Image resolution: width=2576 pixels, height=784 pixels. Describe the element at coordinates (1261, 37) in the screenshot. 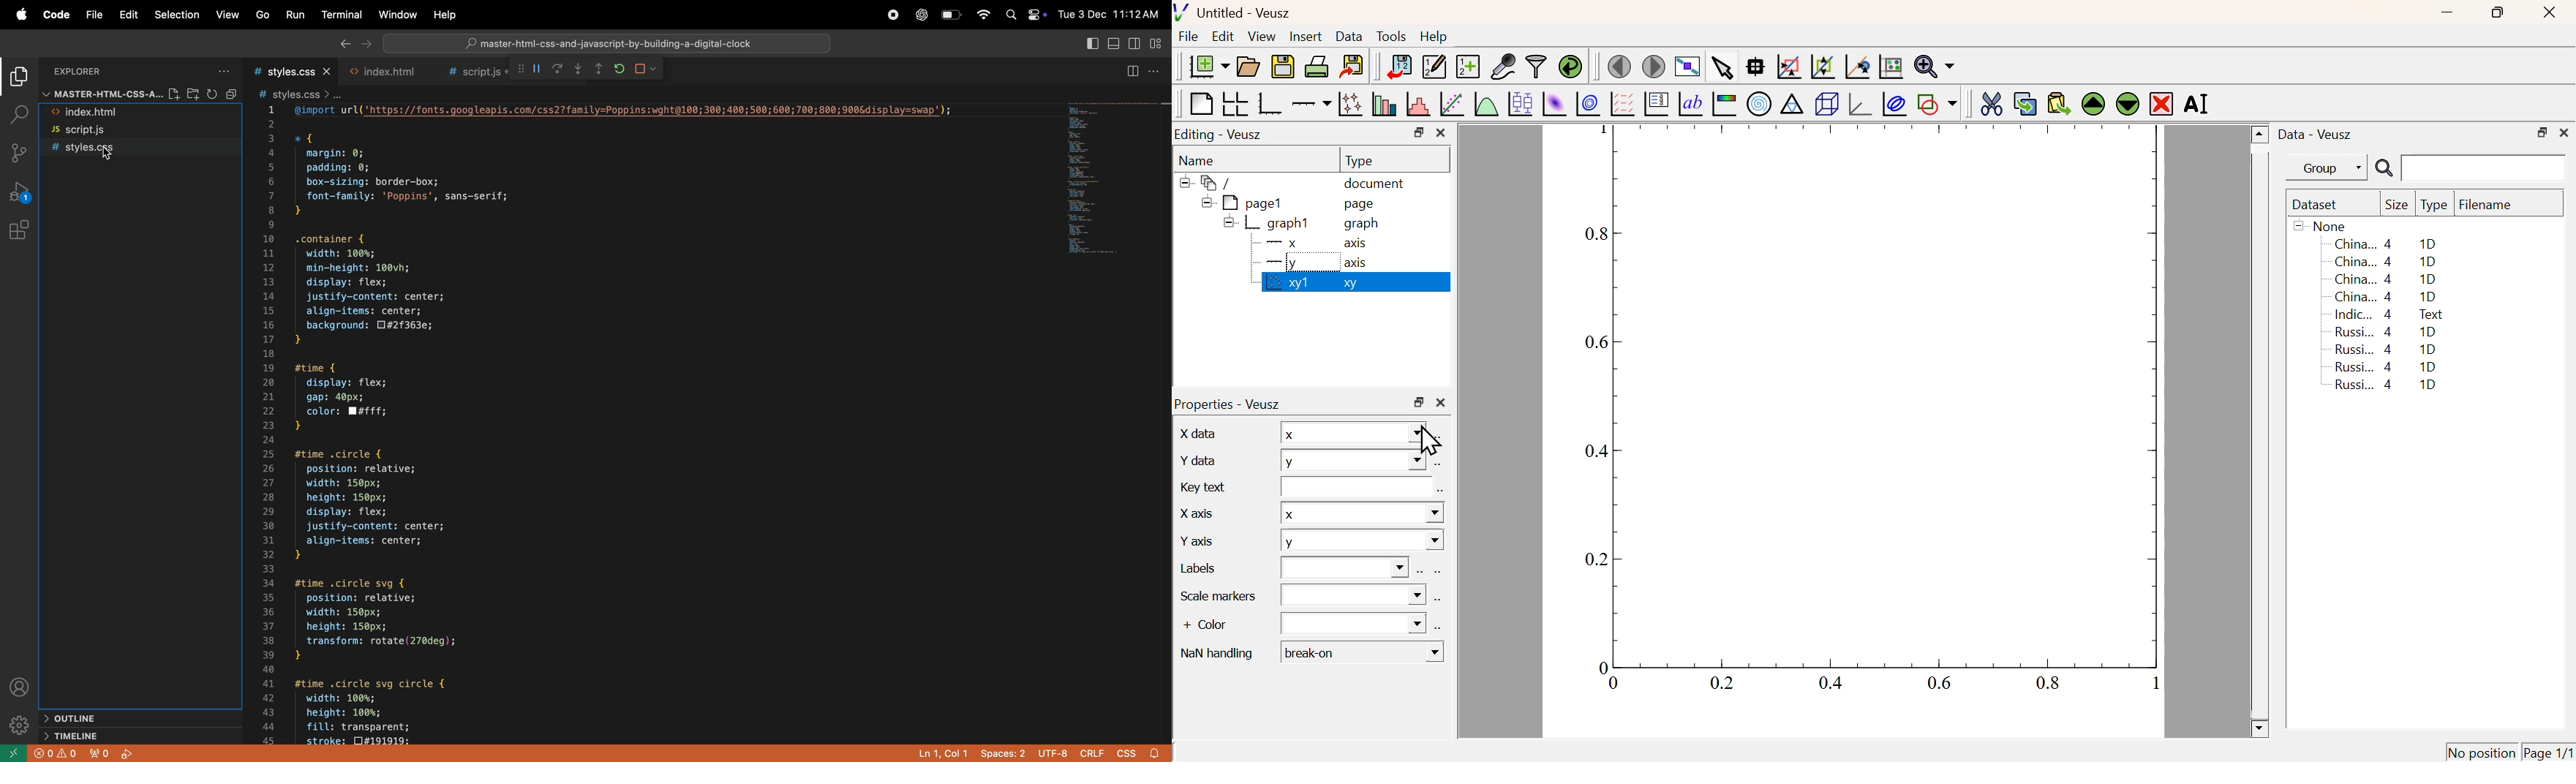

I see `View` at that location.